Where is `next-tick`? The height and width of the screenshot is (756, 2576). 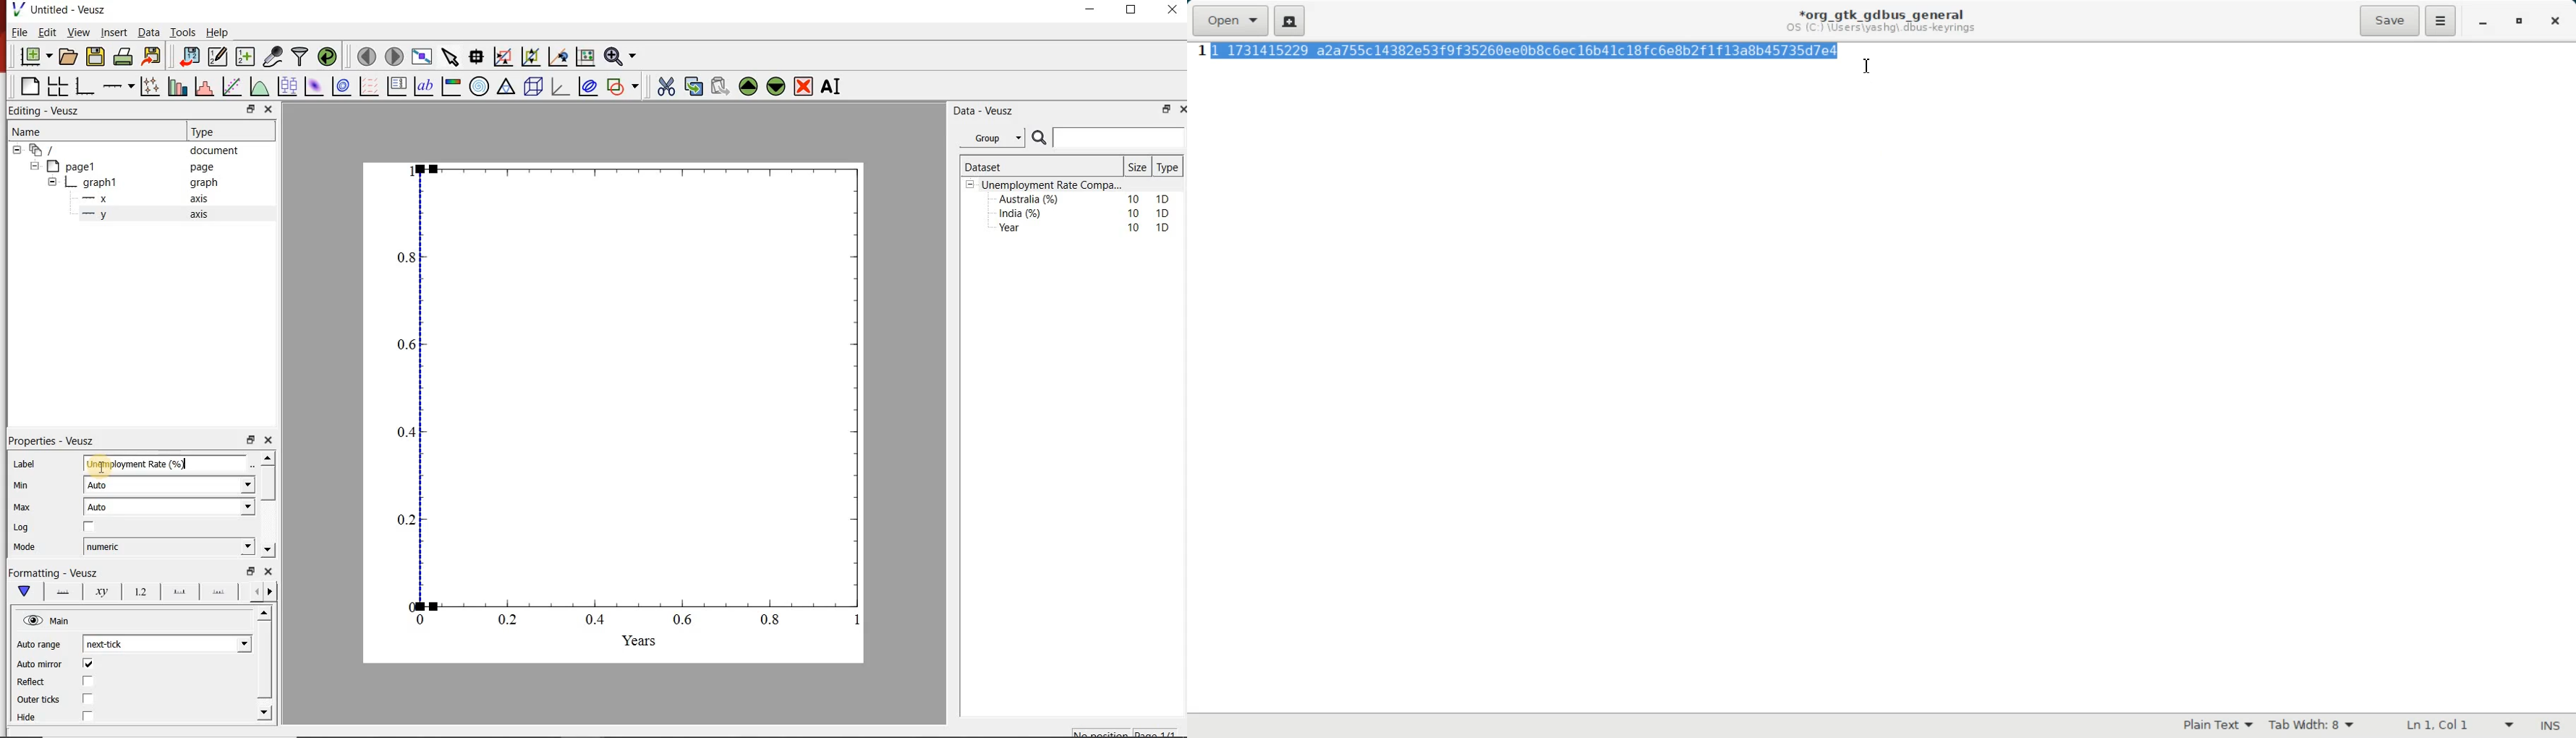 next-tick is located at coordinates (168, 642).